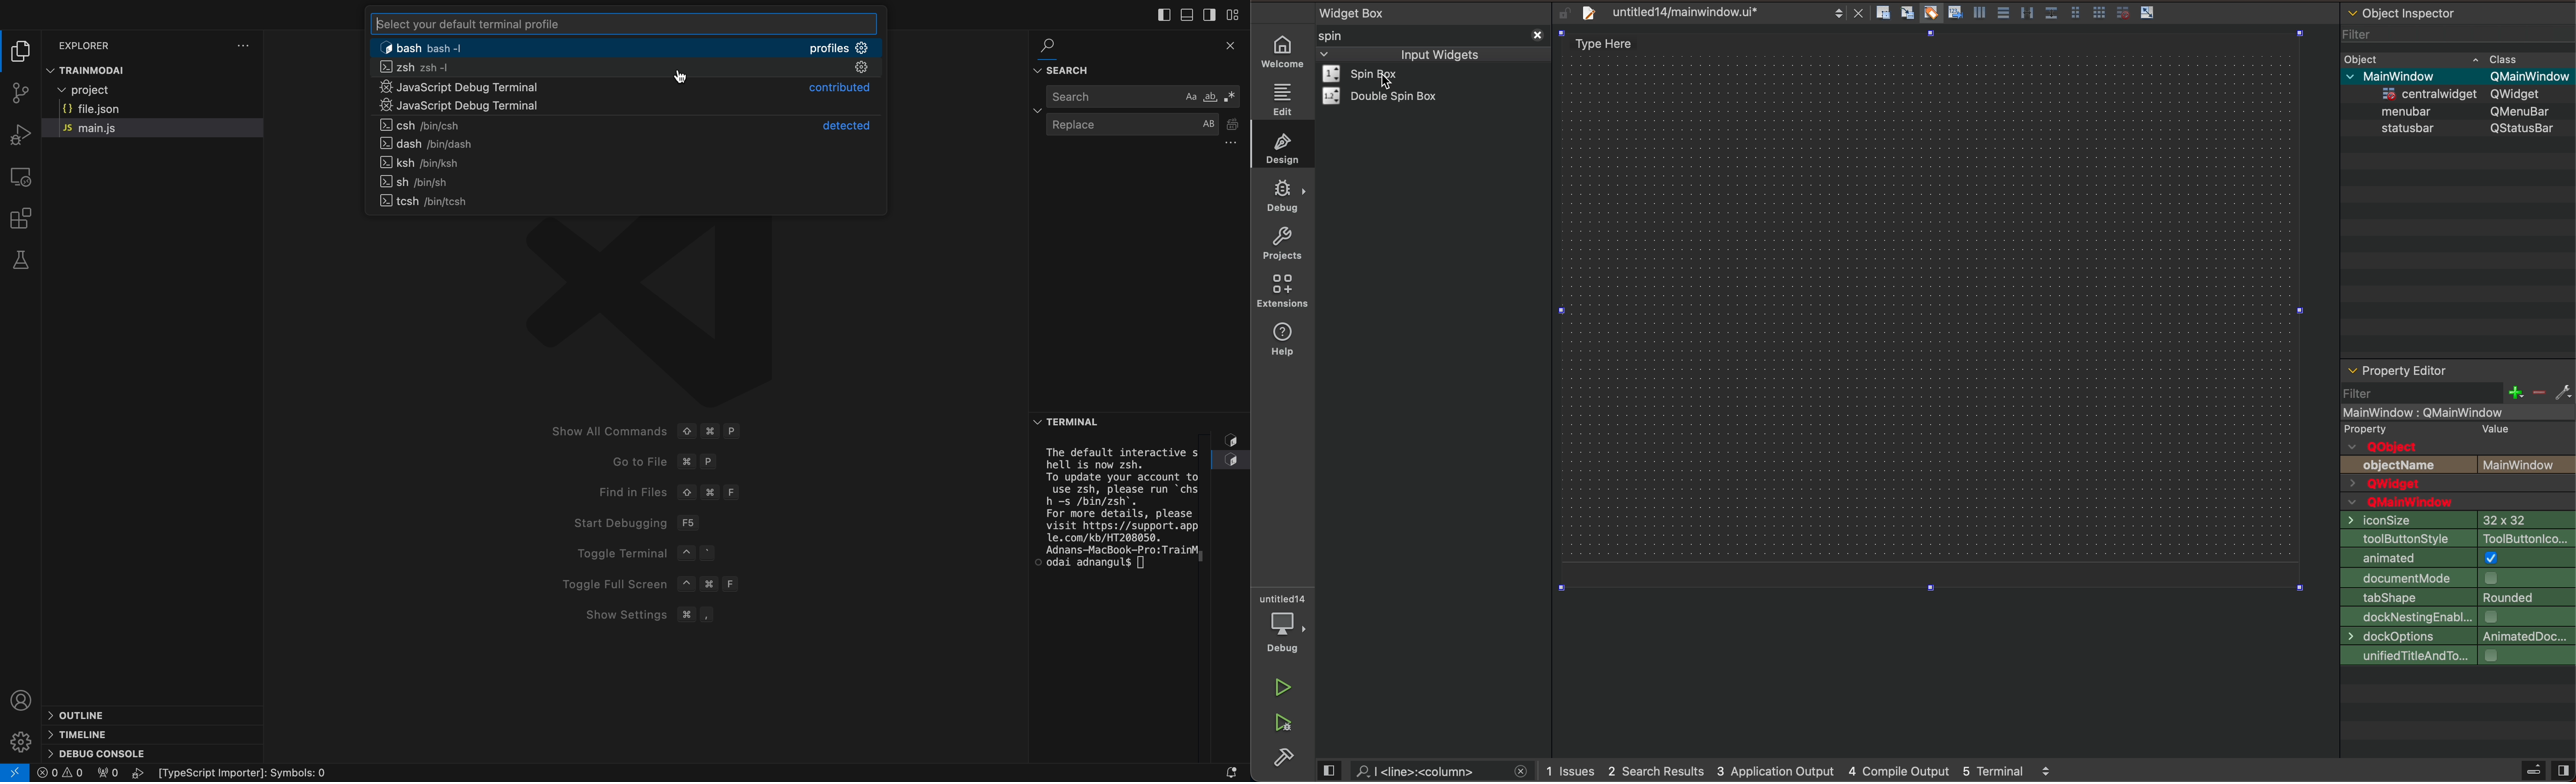  I want to click on logs, so click(1809, 771).